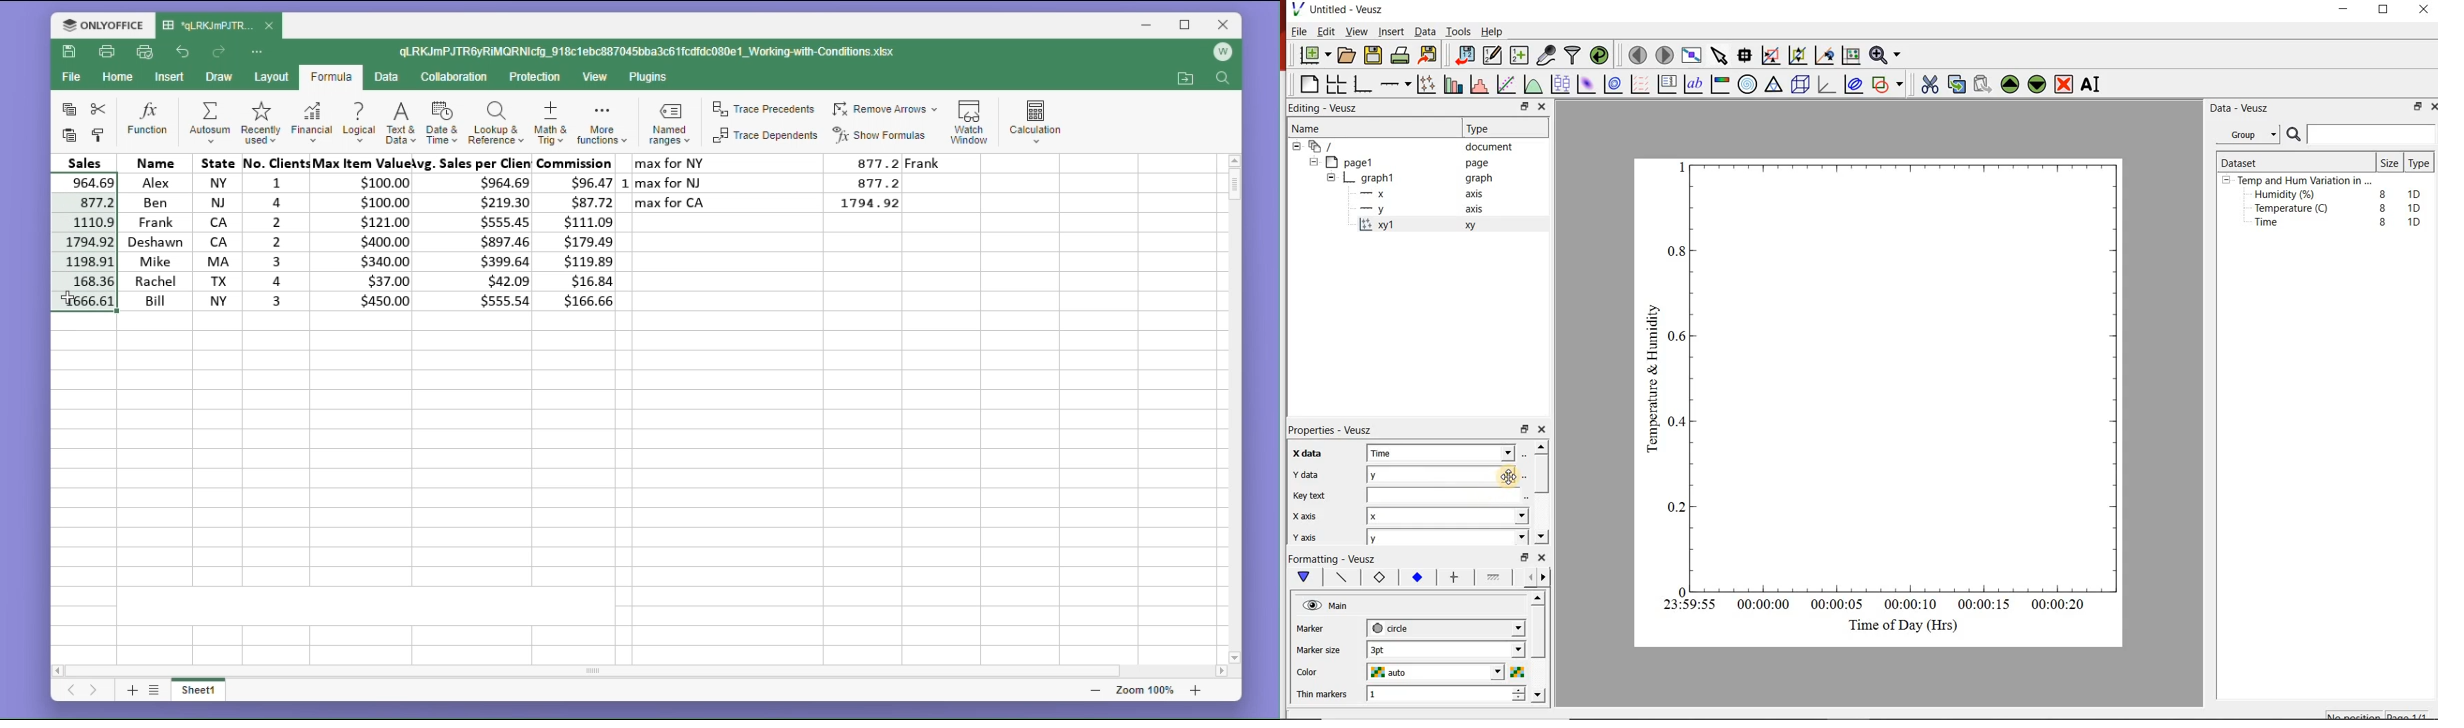  What do you see at coordinates (1296, 31) in the screenshot?
I see `File` at bounding box center [1296, 31].